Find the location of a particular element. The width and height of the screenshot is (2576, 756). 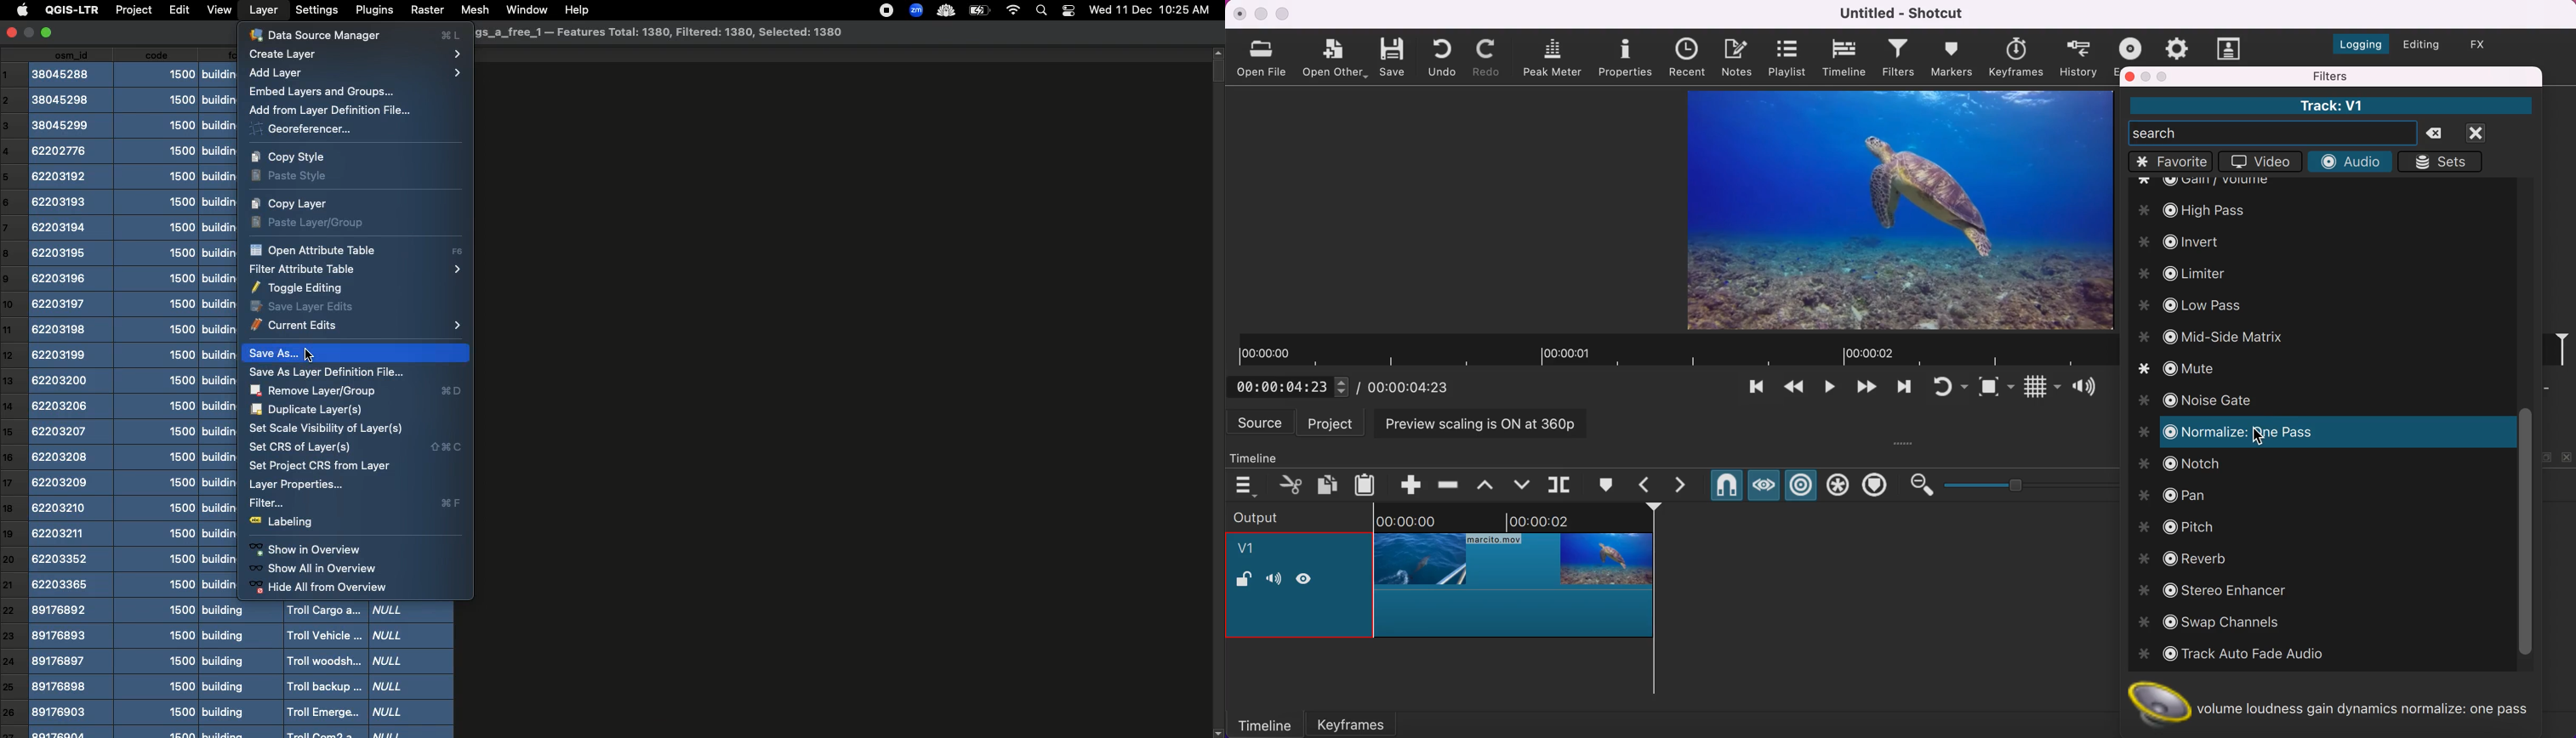

Add from layer definition file is located at coordinates (336, 111).